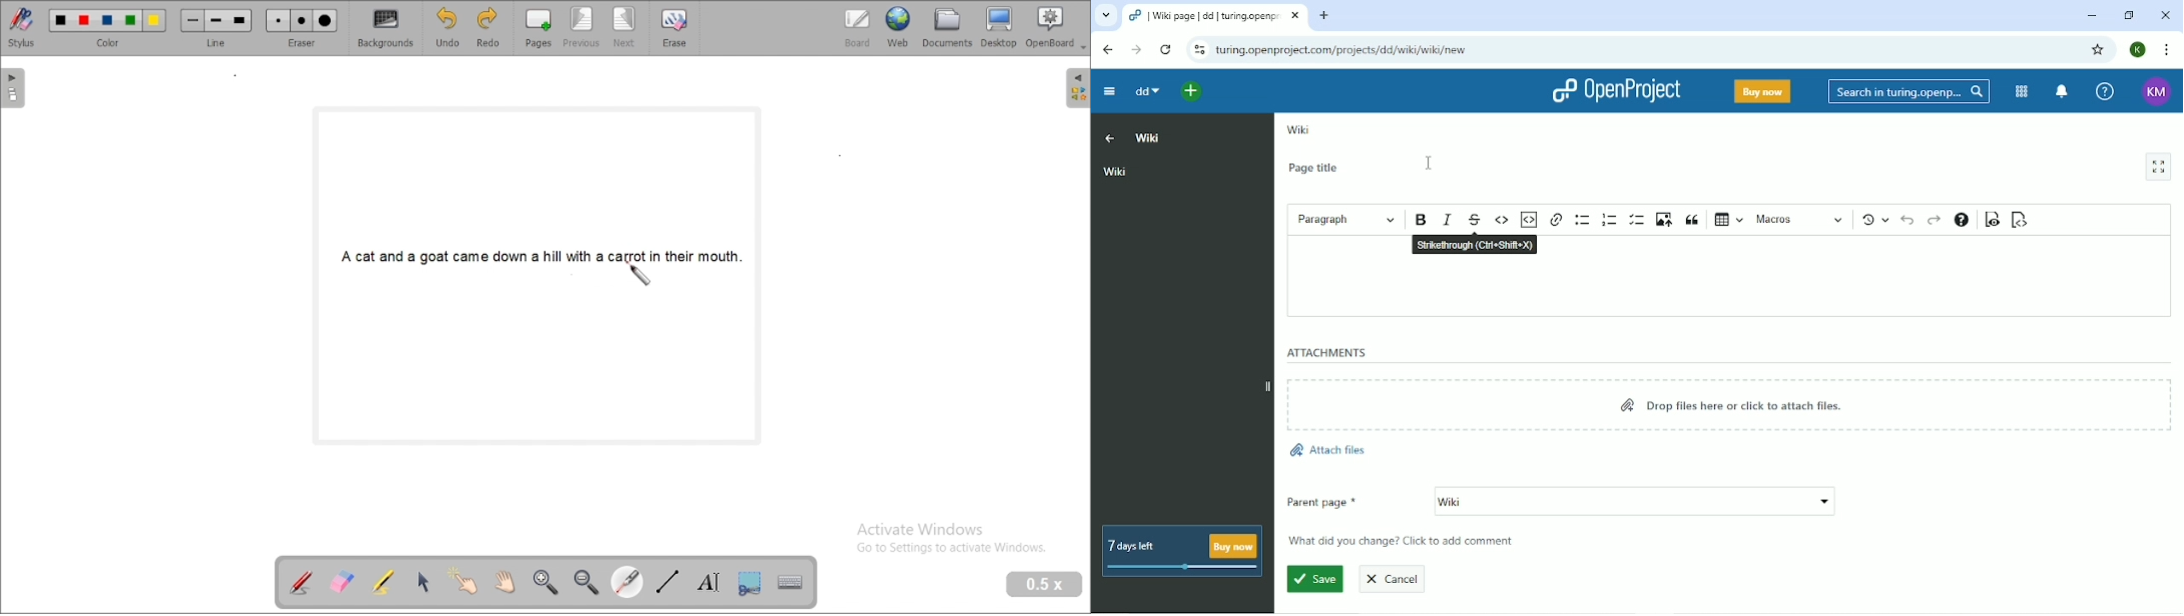  What do you see at coordinates (627, 581) in the screenshot?
I see `visual laser pointer` at bounding box center [627, 581].